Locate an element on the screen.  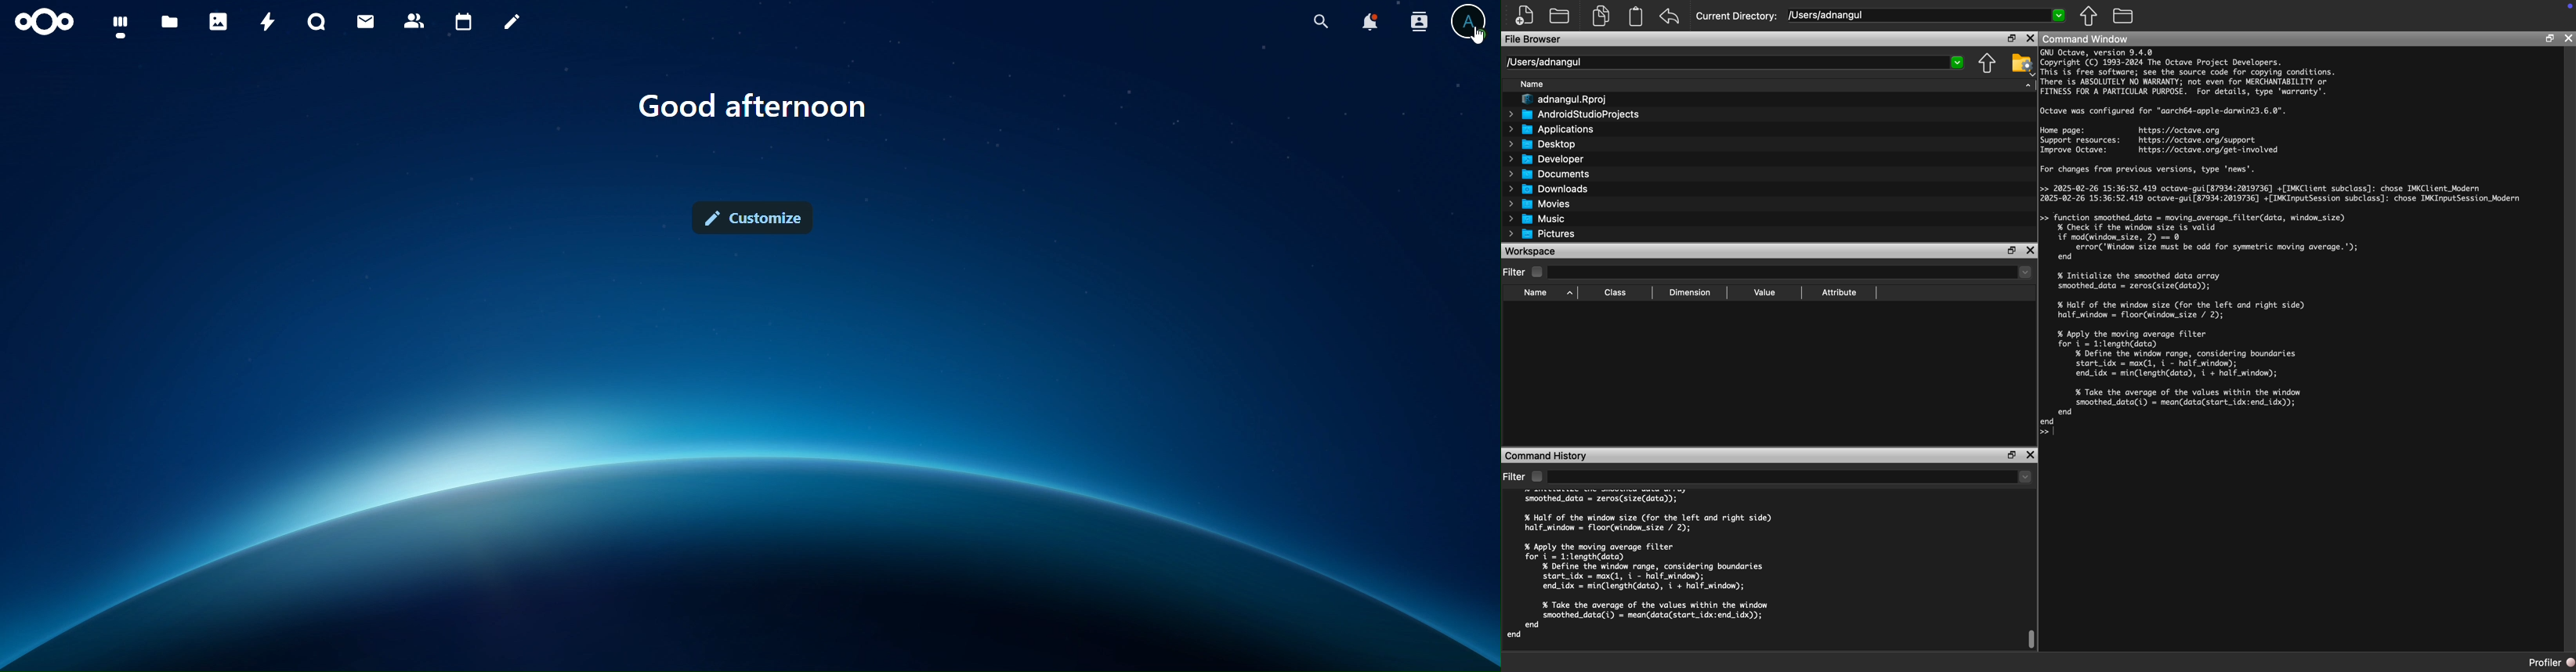
icon is located at coordinates (45, 22).